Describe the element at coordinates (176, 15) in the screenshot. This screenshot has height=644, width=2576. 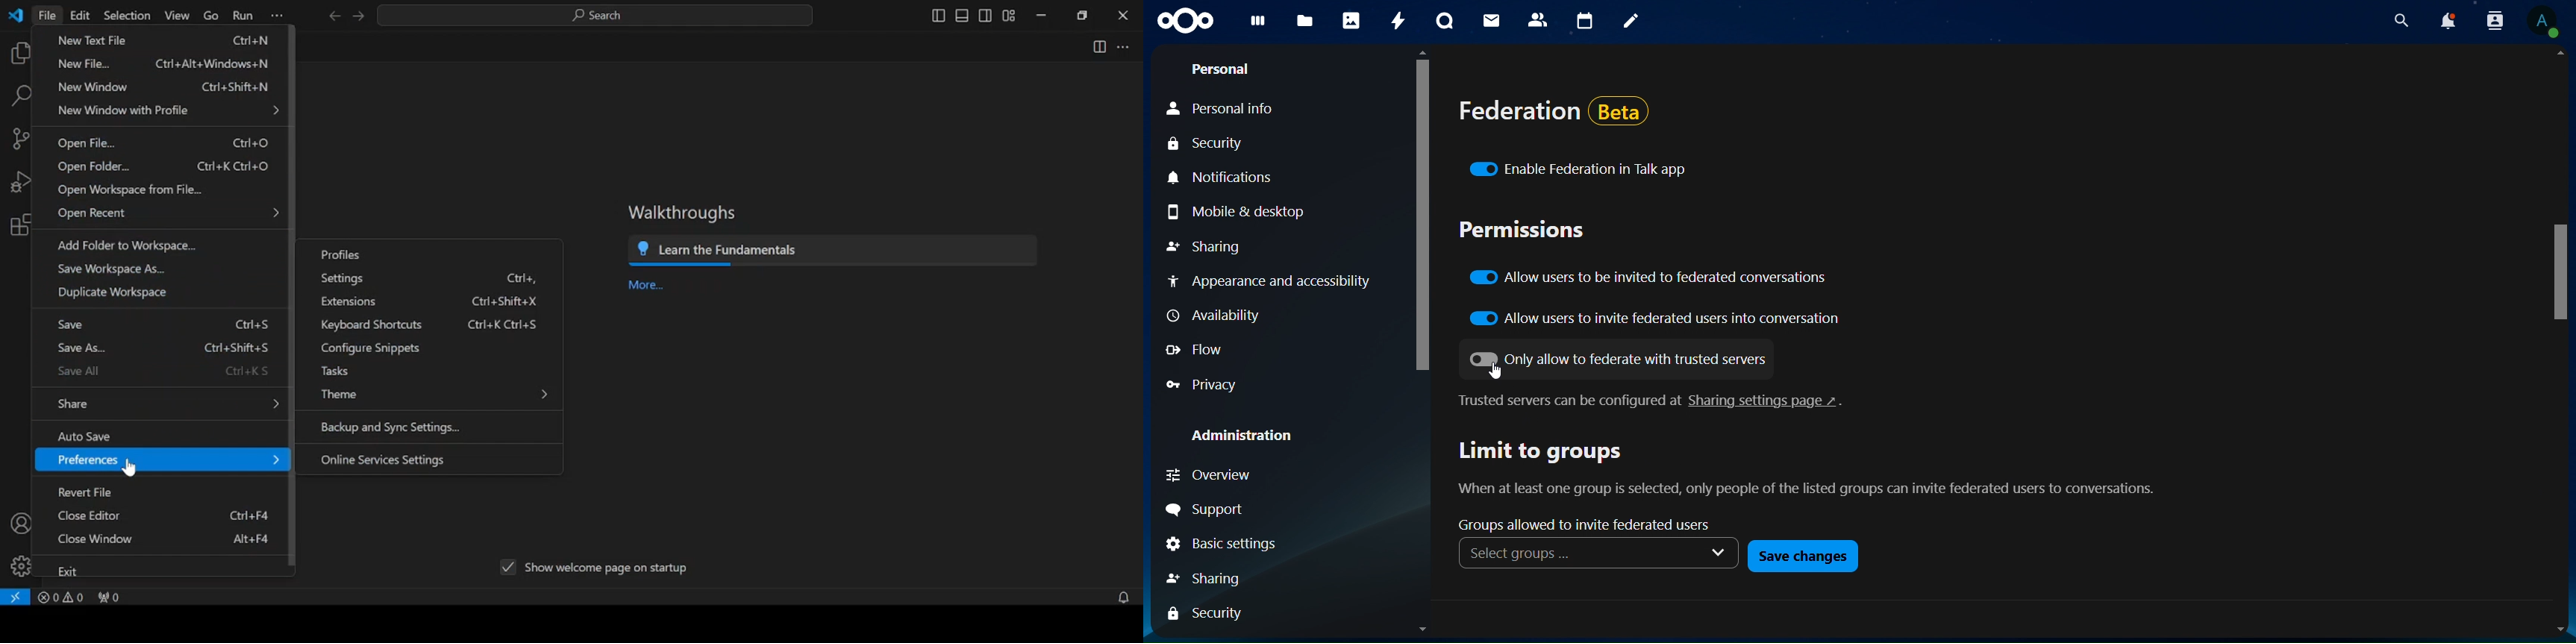
I see `view` at that location.